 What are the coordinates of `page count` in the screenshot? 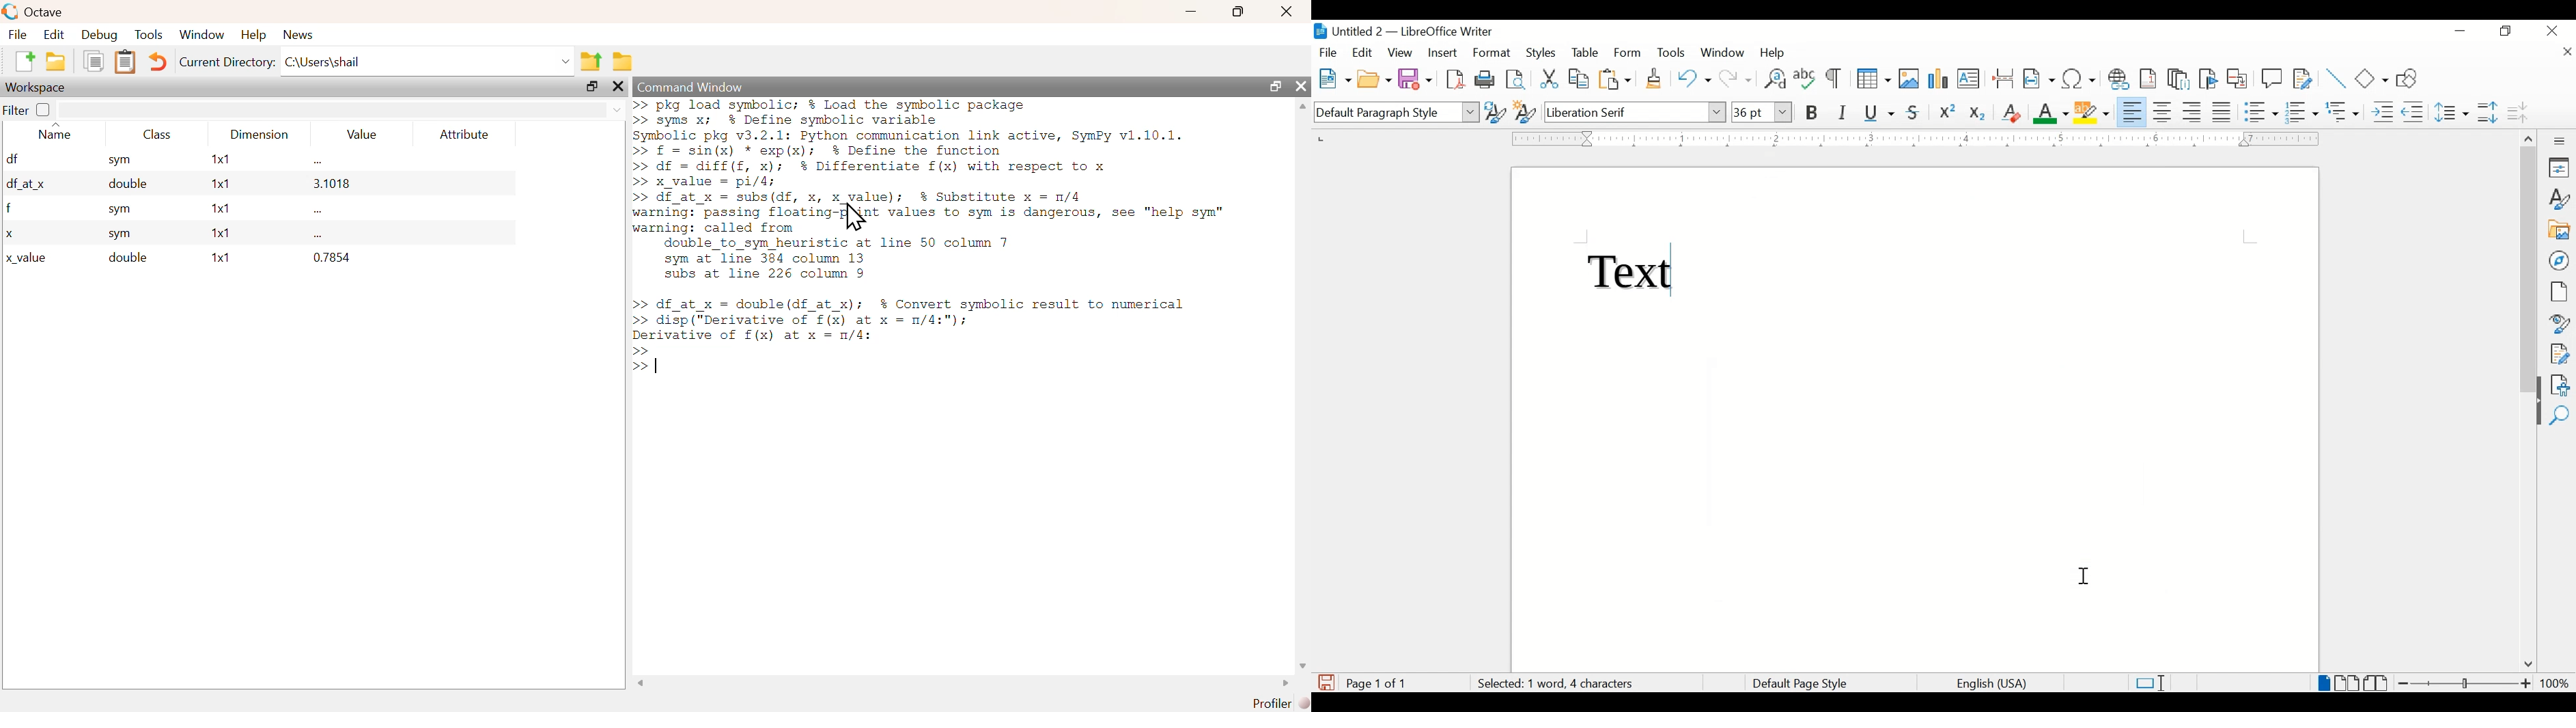 It's located at (1380, 684).